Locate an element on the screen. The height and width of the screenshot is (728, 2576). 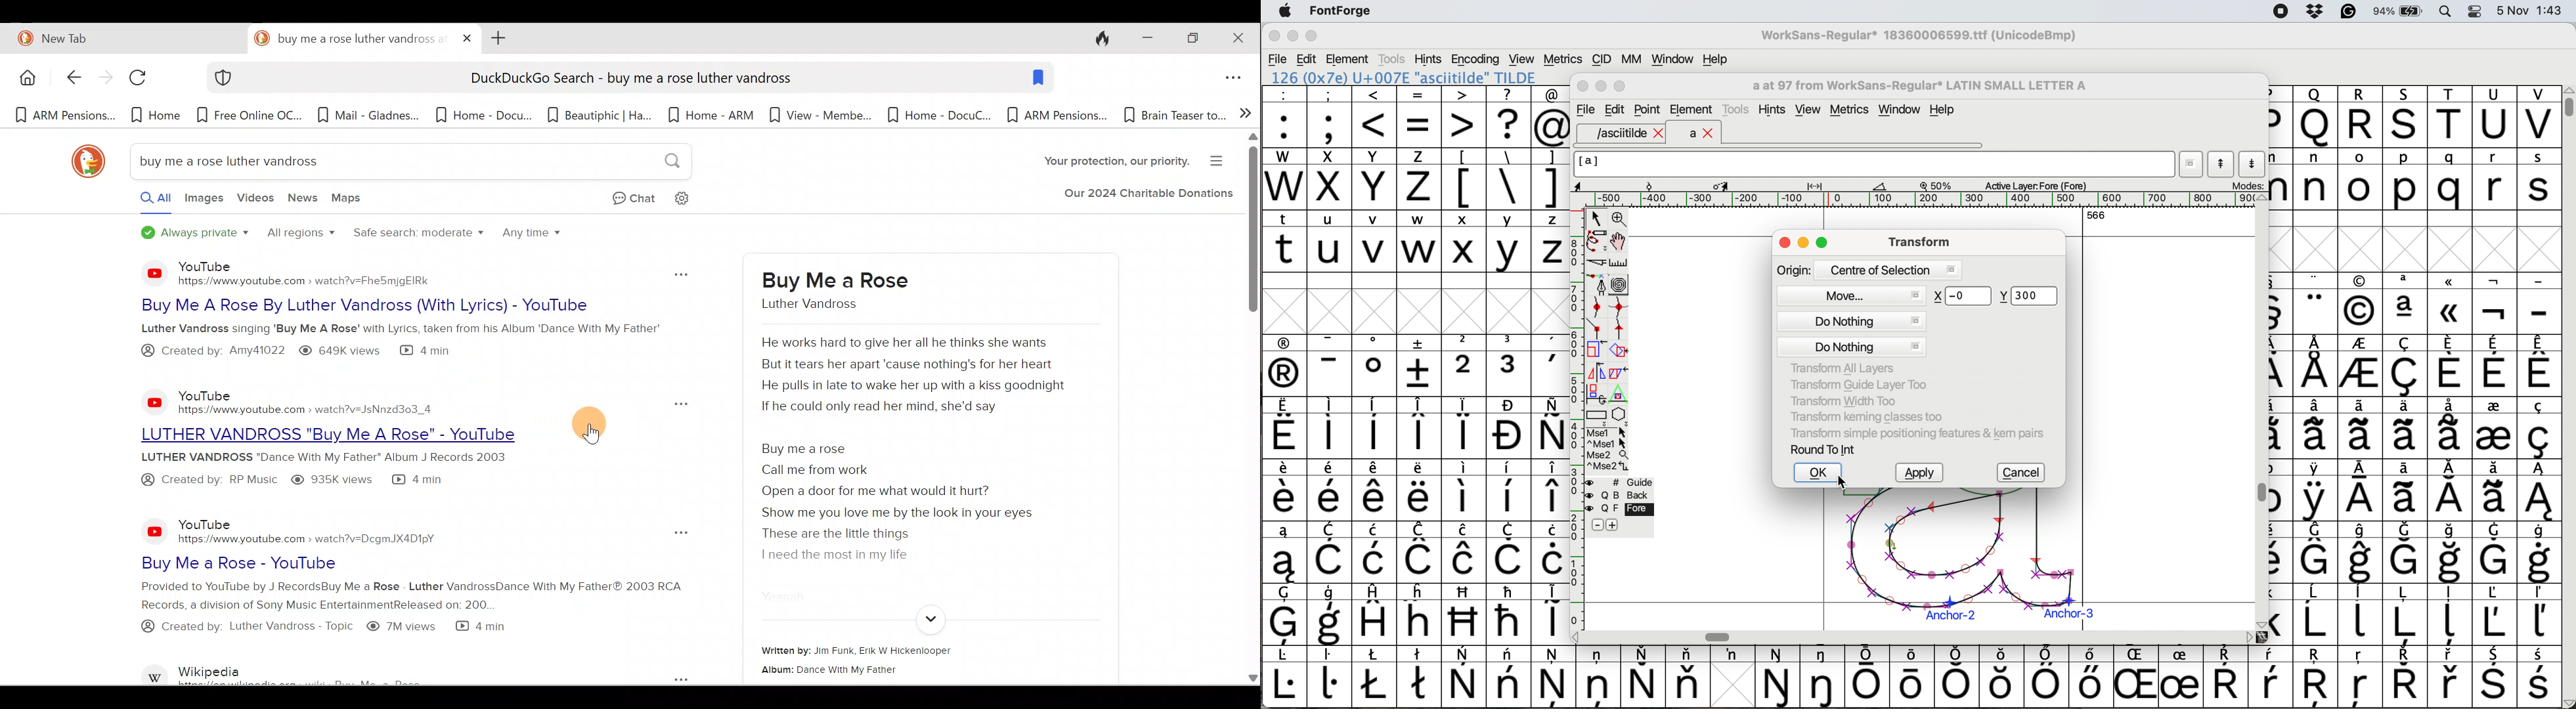
transform simple positioning features and kern pairs is located at coordinates (1915, 435).